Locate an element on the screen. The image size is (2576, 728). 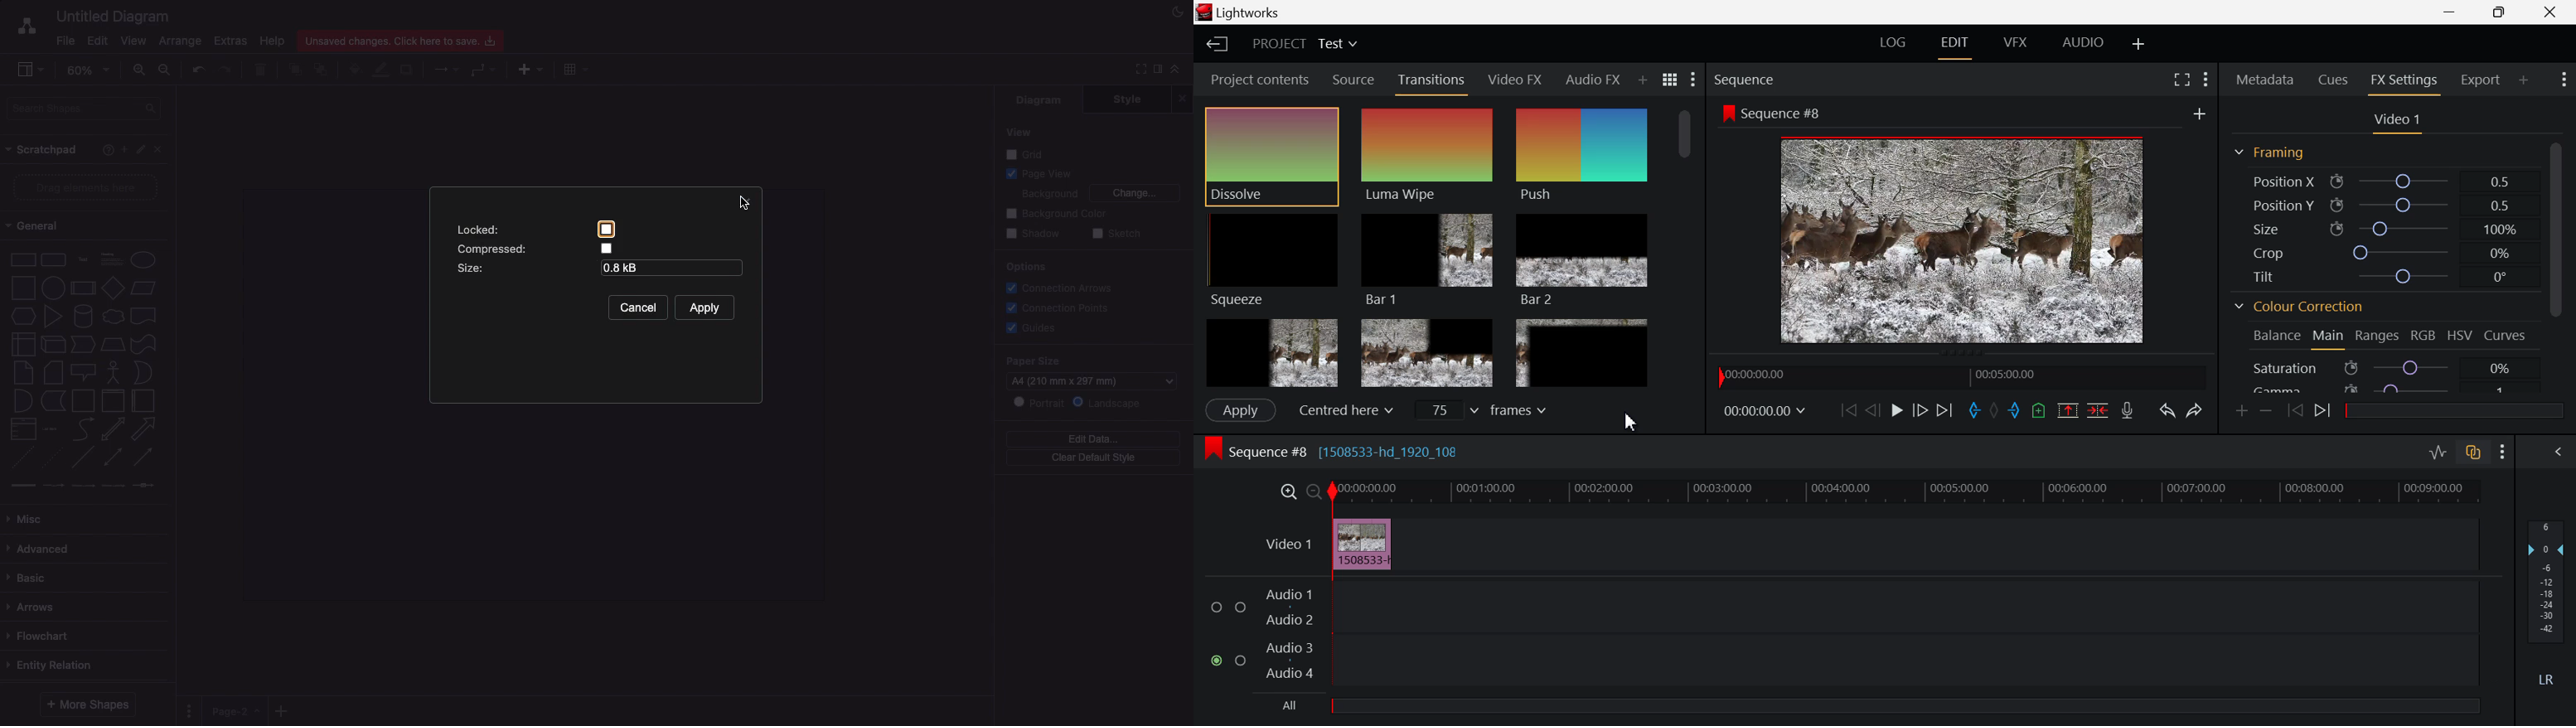
Delete/Cut is located at coordinates (2100, 411).